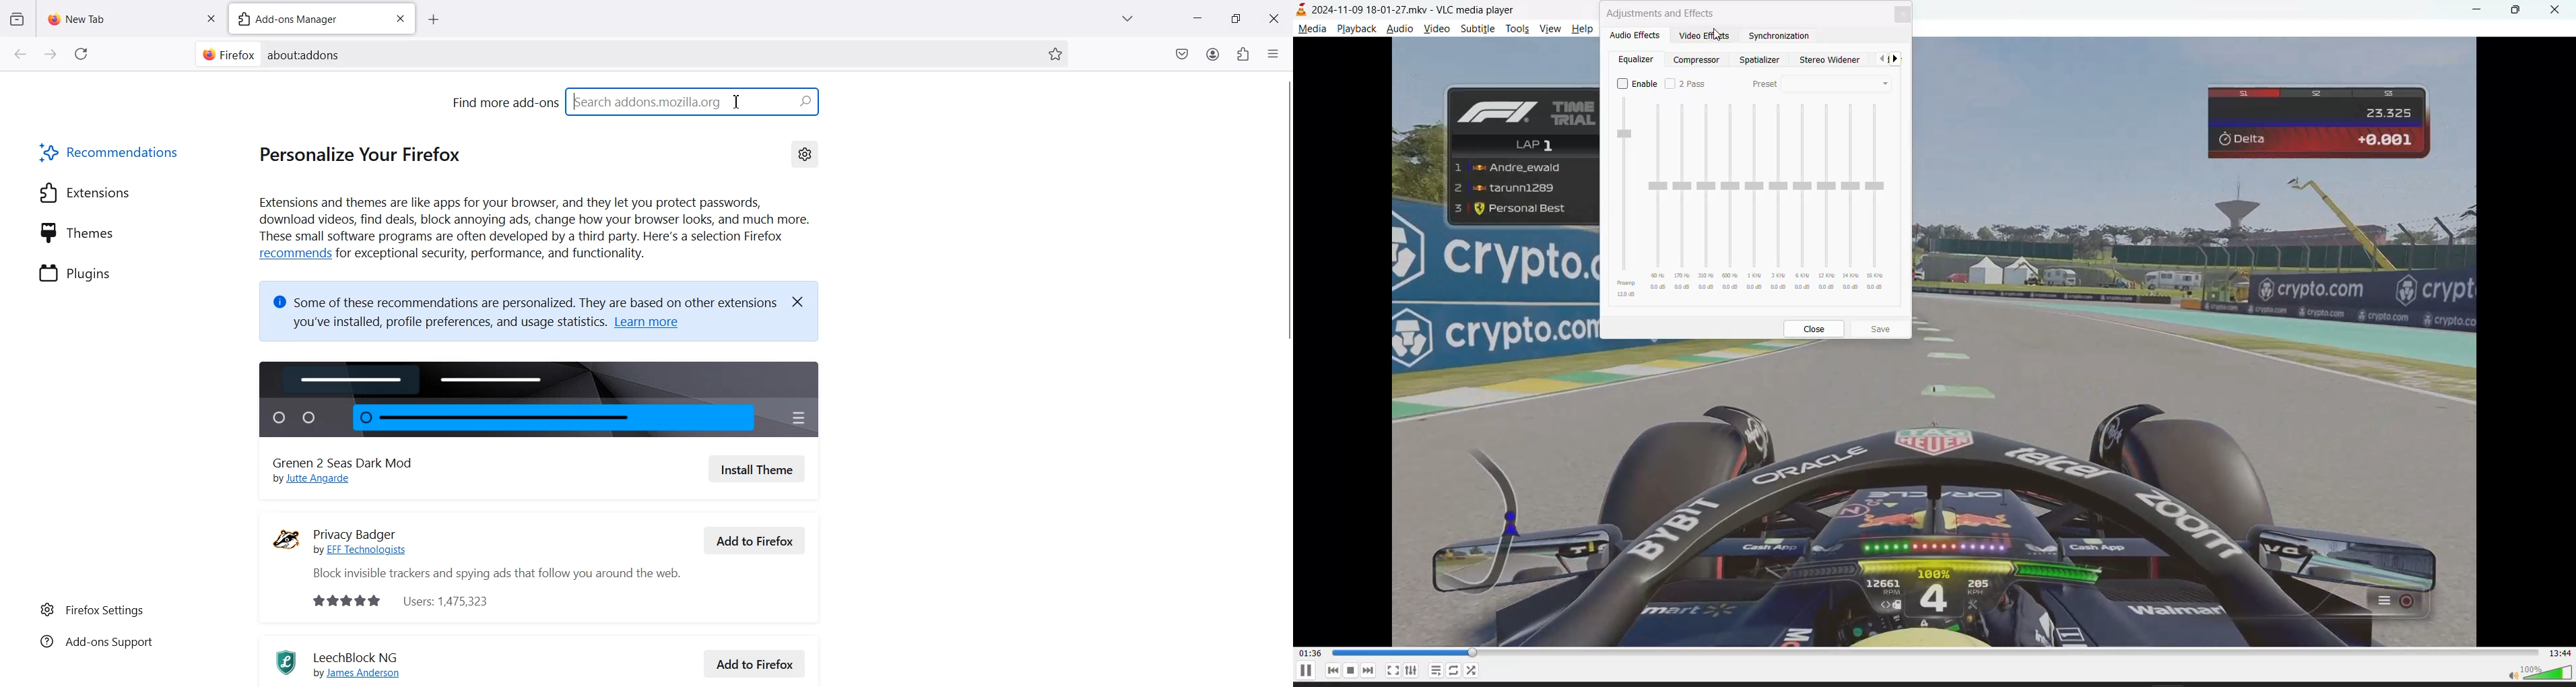 The image size is (2576, 700). I want to click on Install Theme, so click(757, 469).